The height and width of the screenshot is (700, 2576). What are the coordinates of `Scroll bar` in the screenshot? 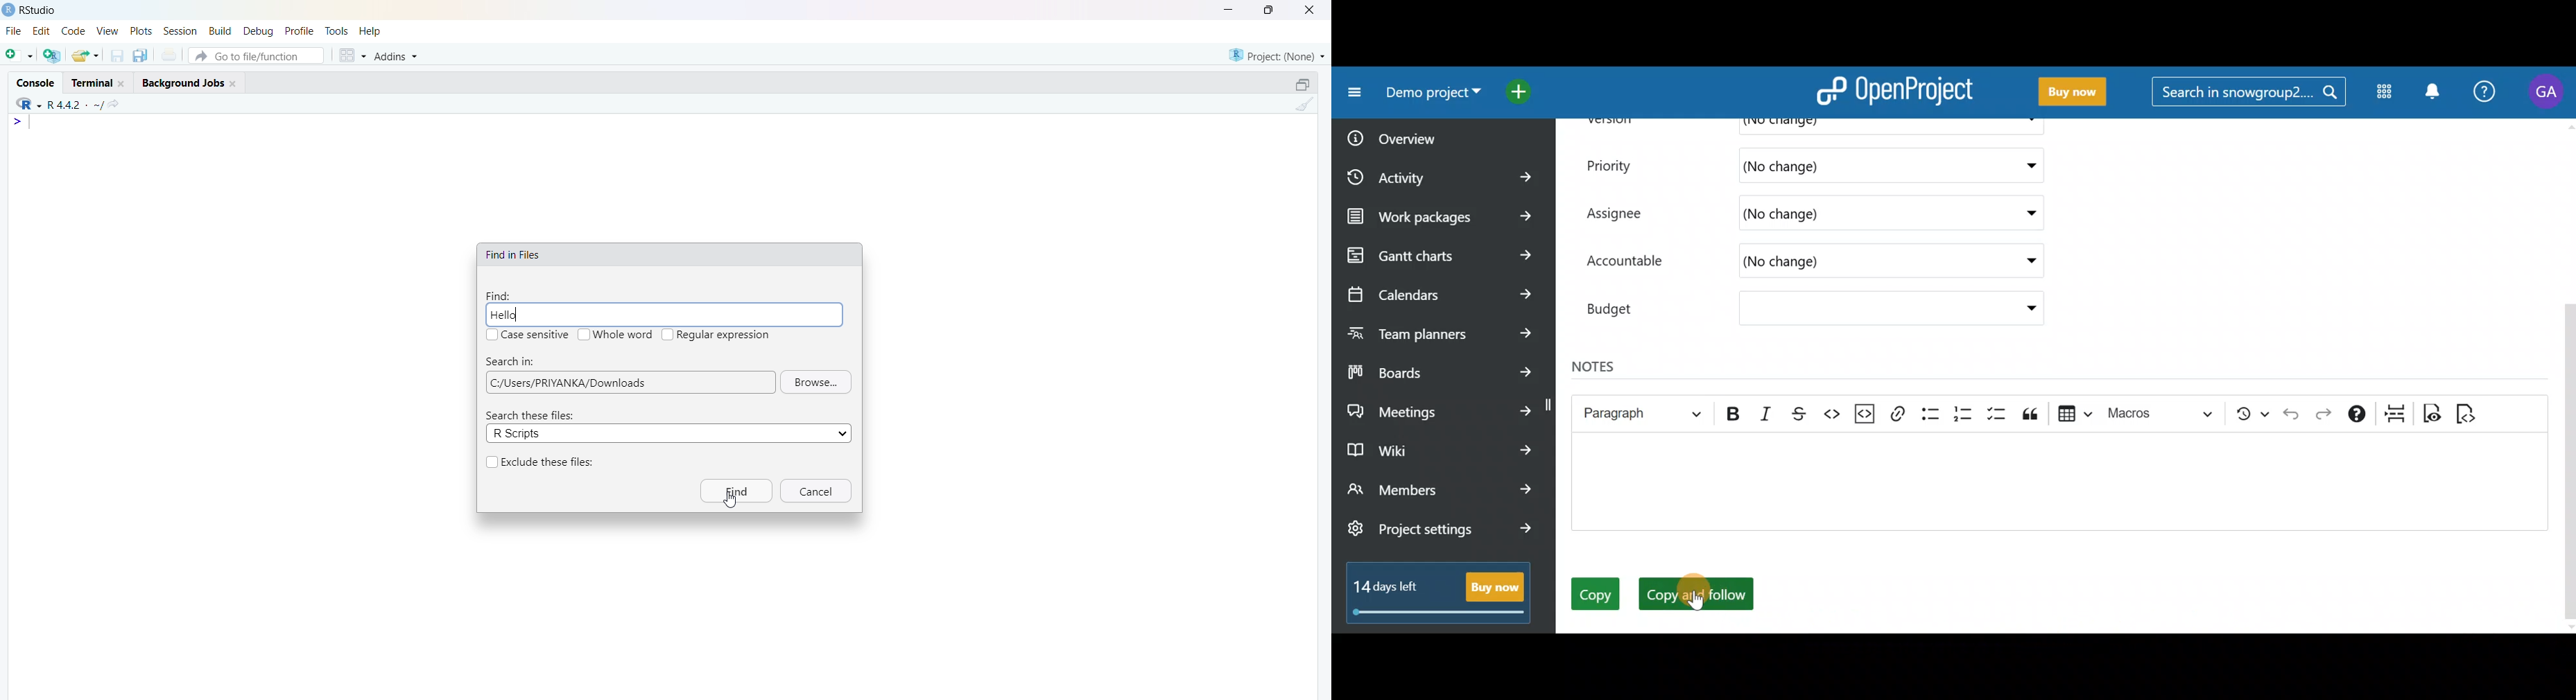 It's located at (2569, 374).